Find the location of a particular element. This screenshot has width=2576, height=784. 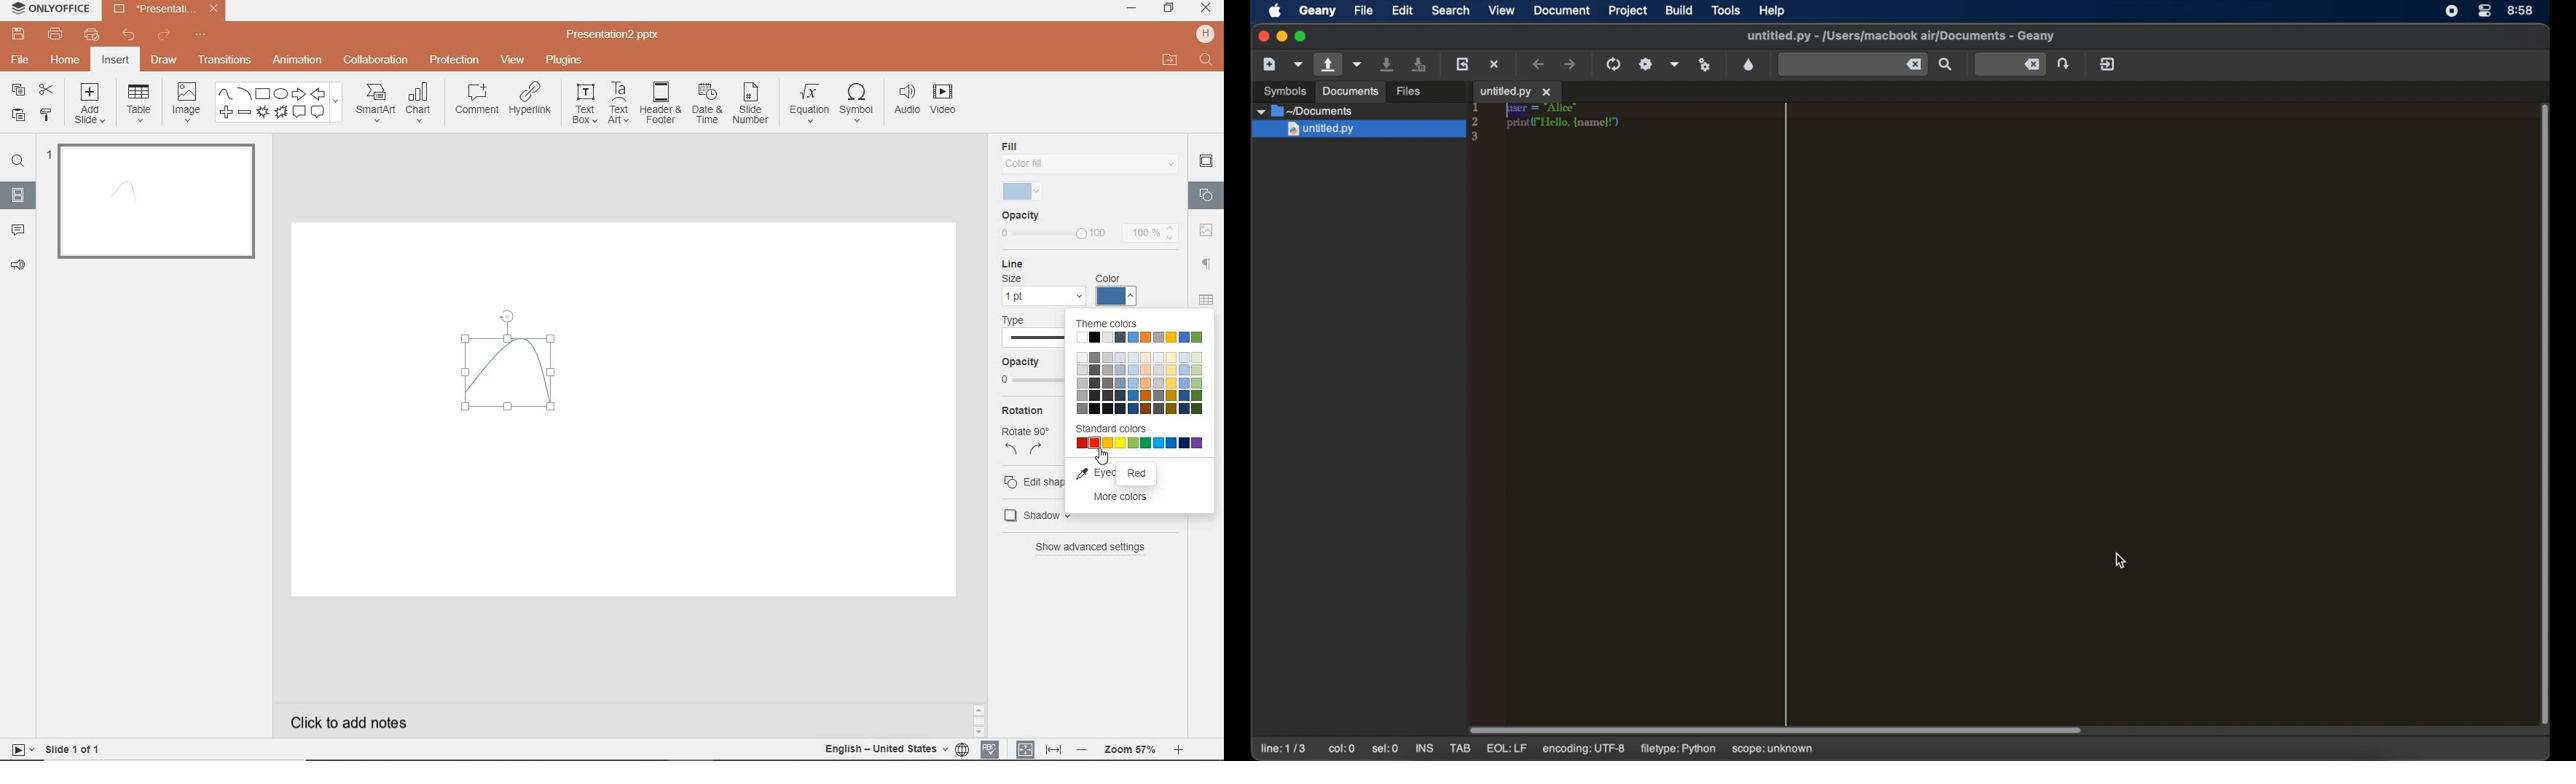

IMAGE is located at coordinates (186, 101).